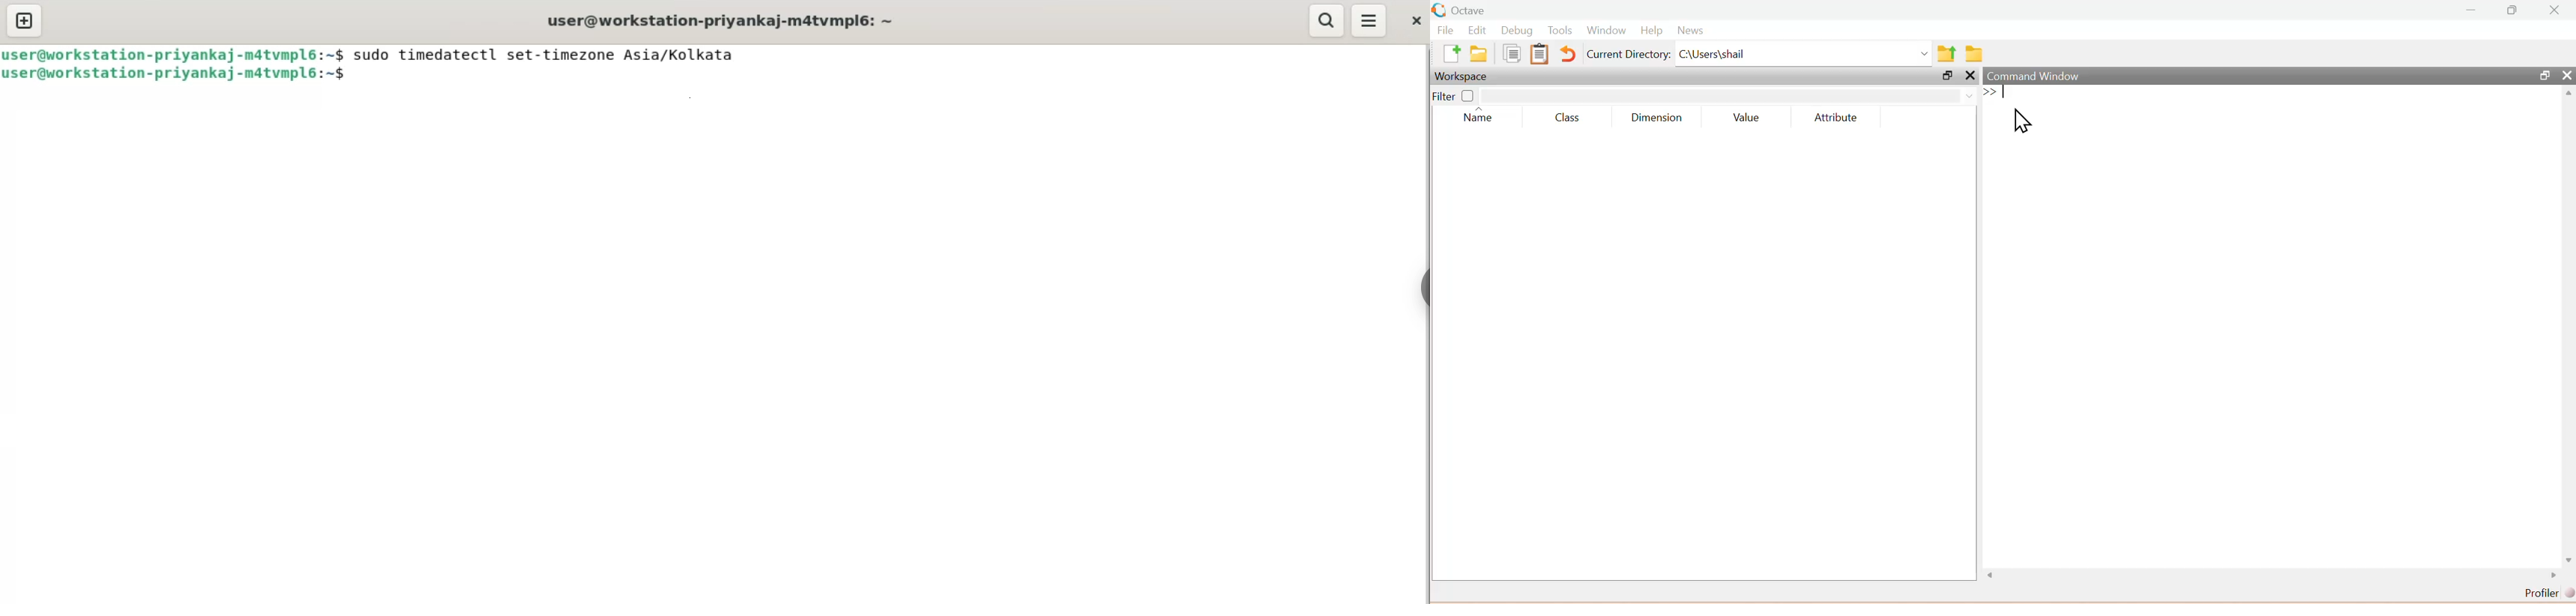 This screenshot has width=2576, height=616. I want to click on open an existing file in directory, so click(1482, 54).